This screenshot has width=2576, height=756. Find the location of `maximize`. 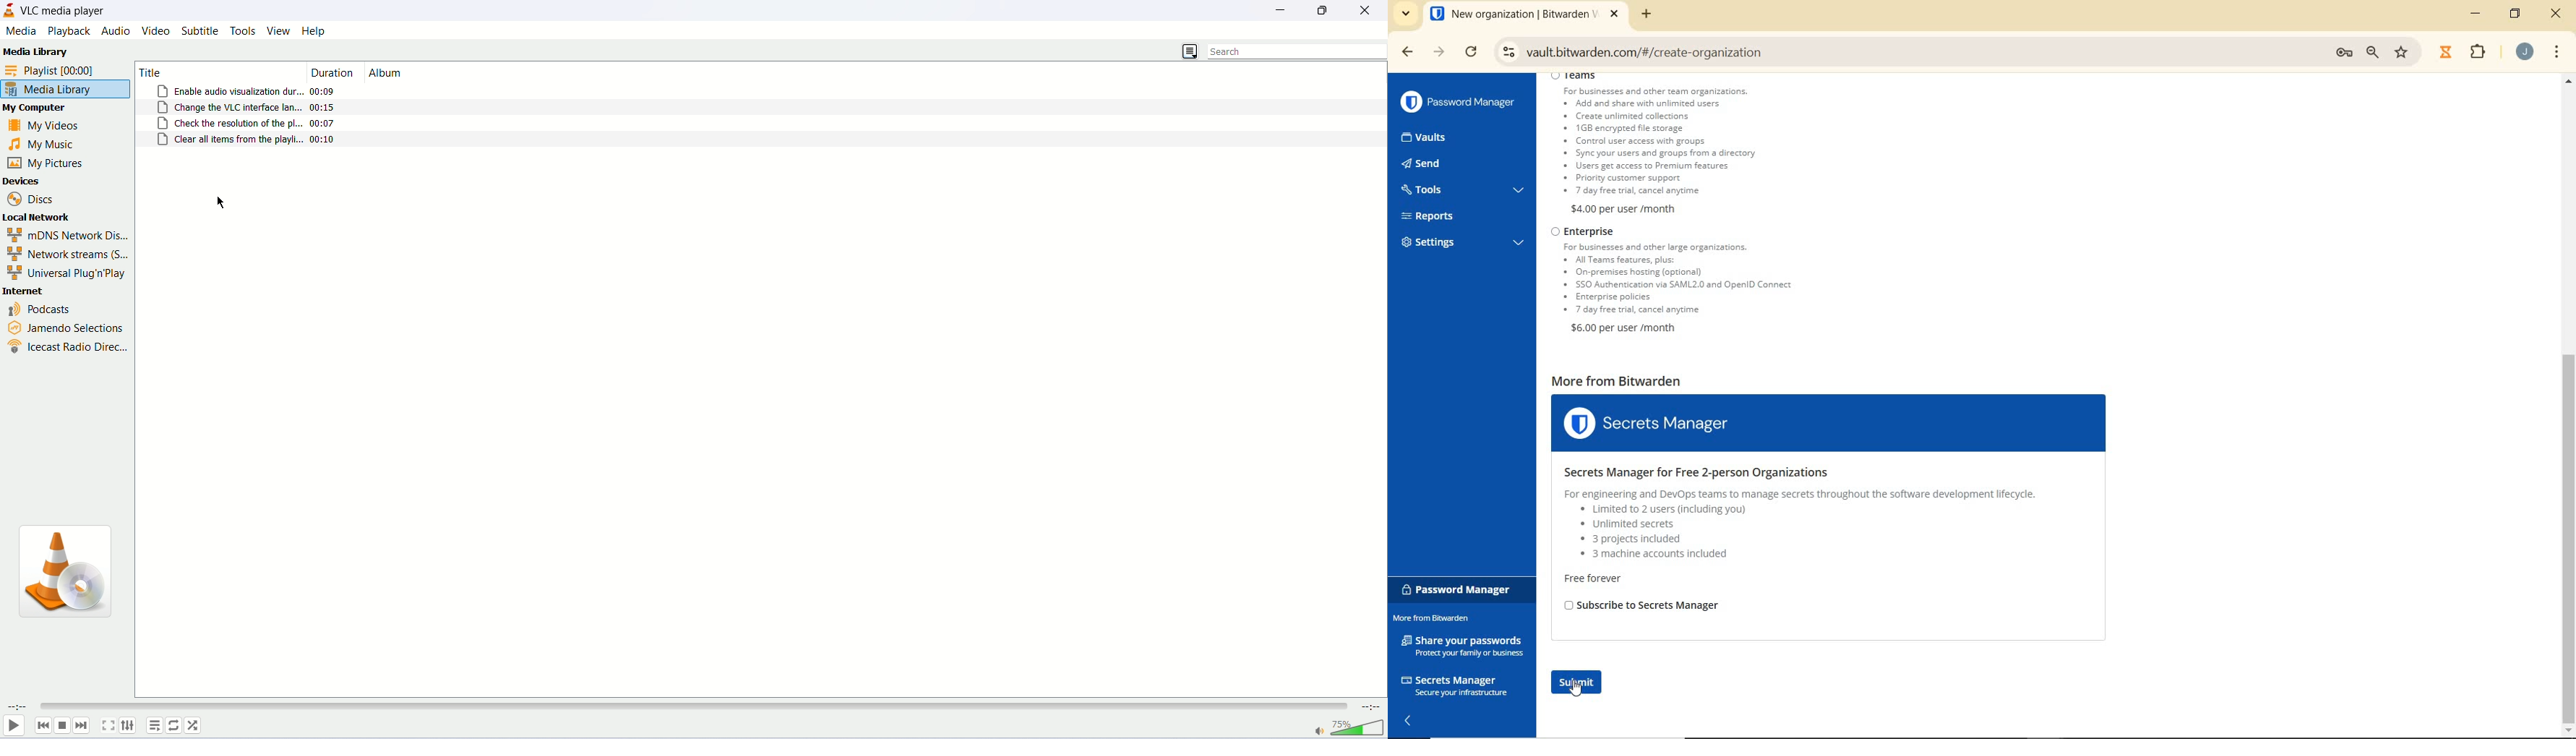

maximize is located at coordinates (1324, 11).